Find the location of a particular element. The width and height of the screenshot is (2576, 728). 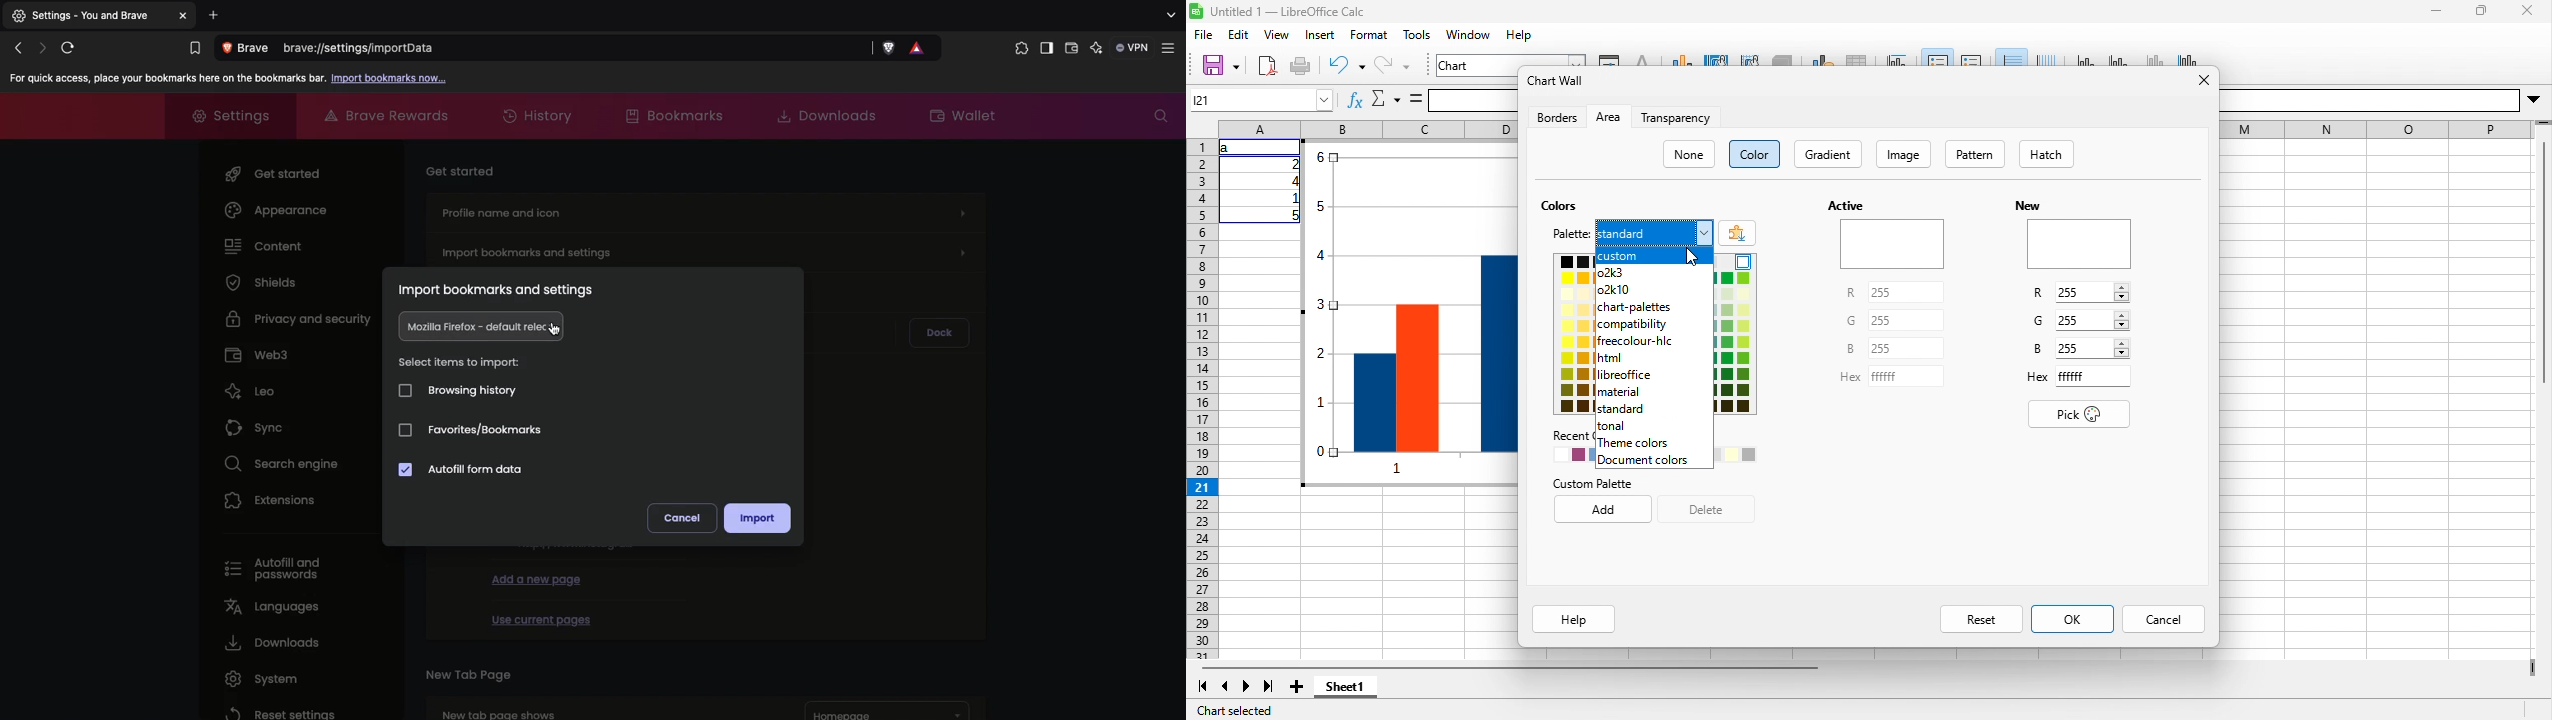

document colors is located at coordinates (1655, 459).